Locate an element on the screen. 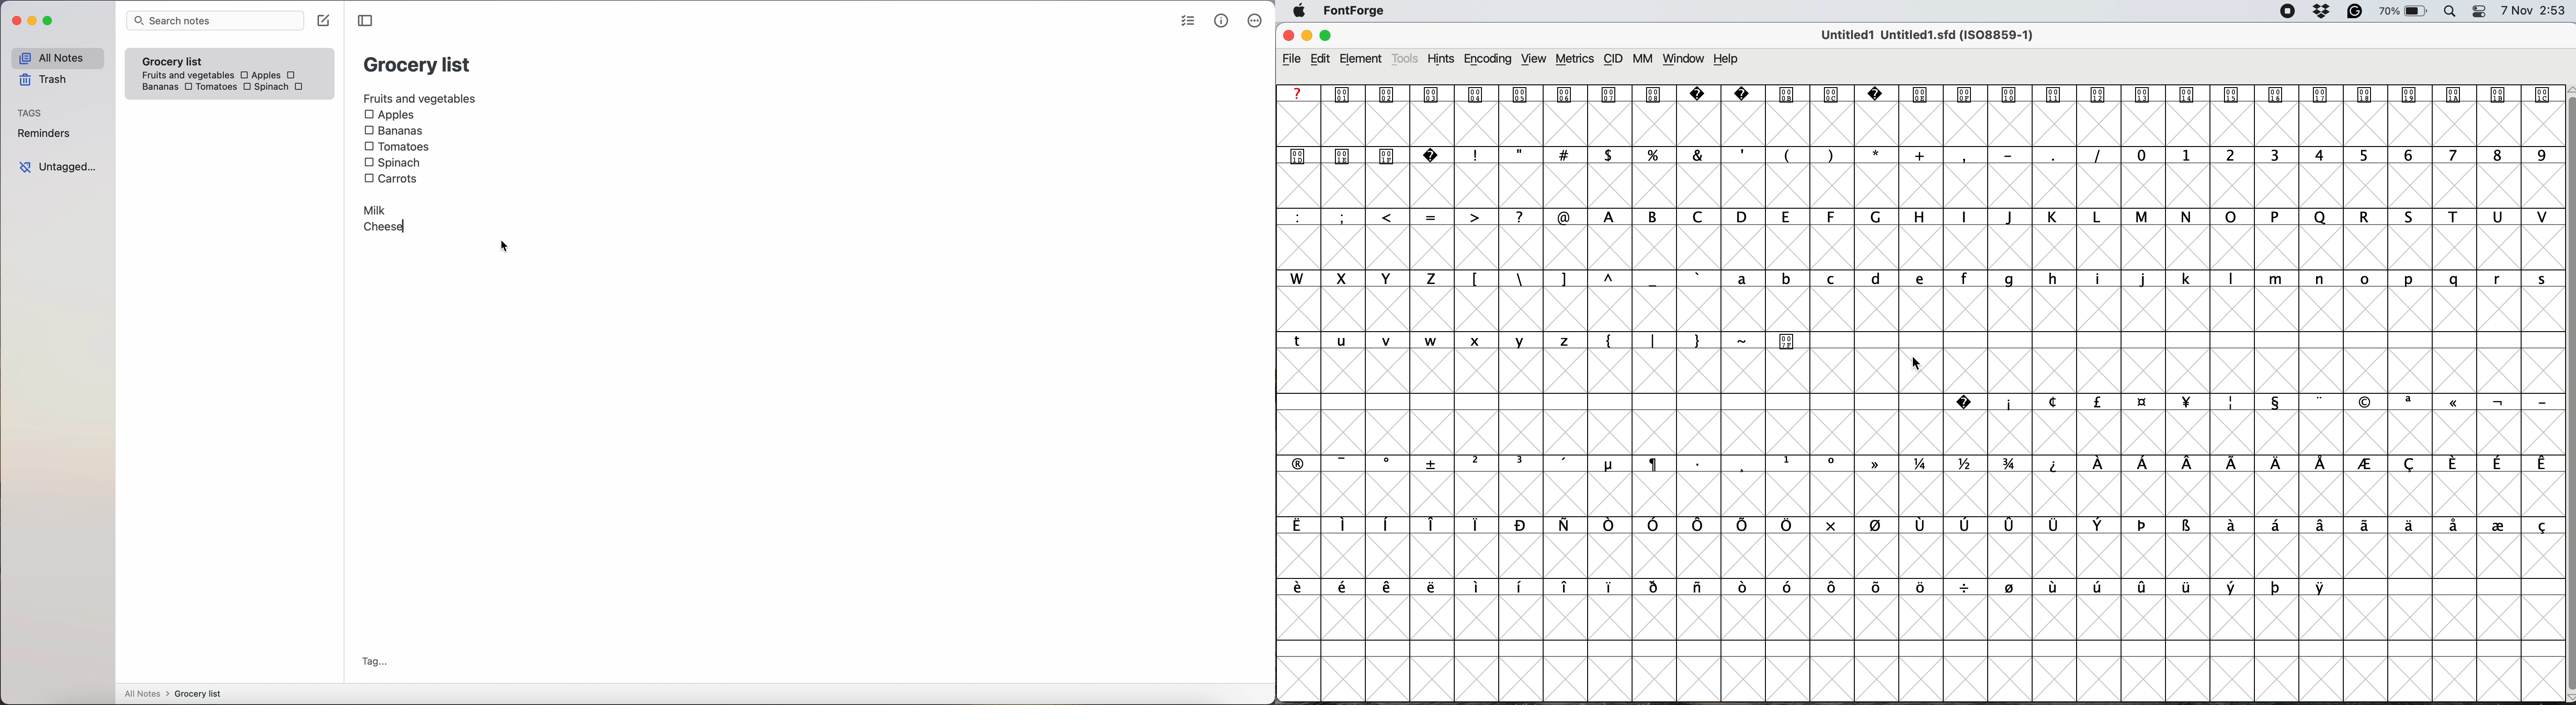 This screenshot has height=728, width=2576. close app is located at coordinates (13, 19).